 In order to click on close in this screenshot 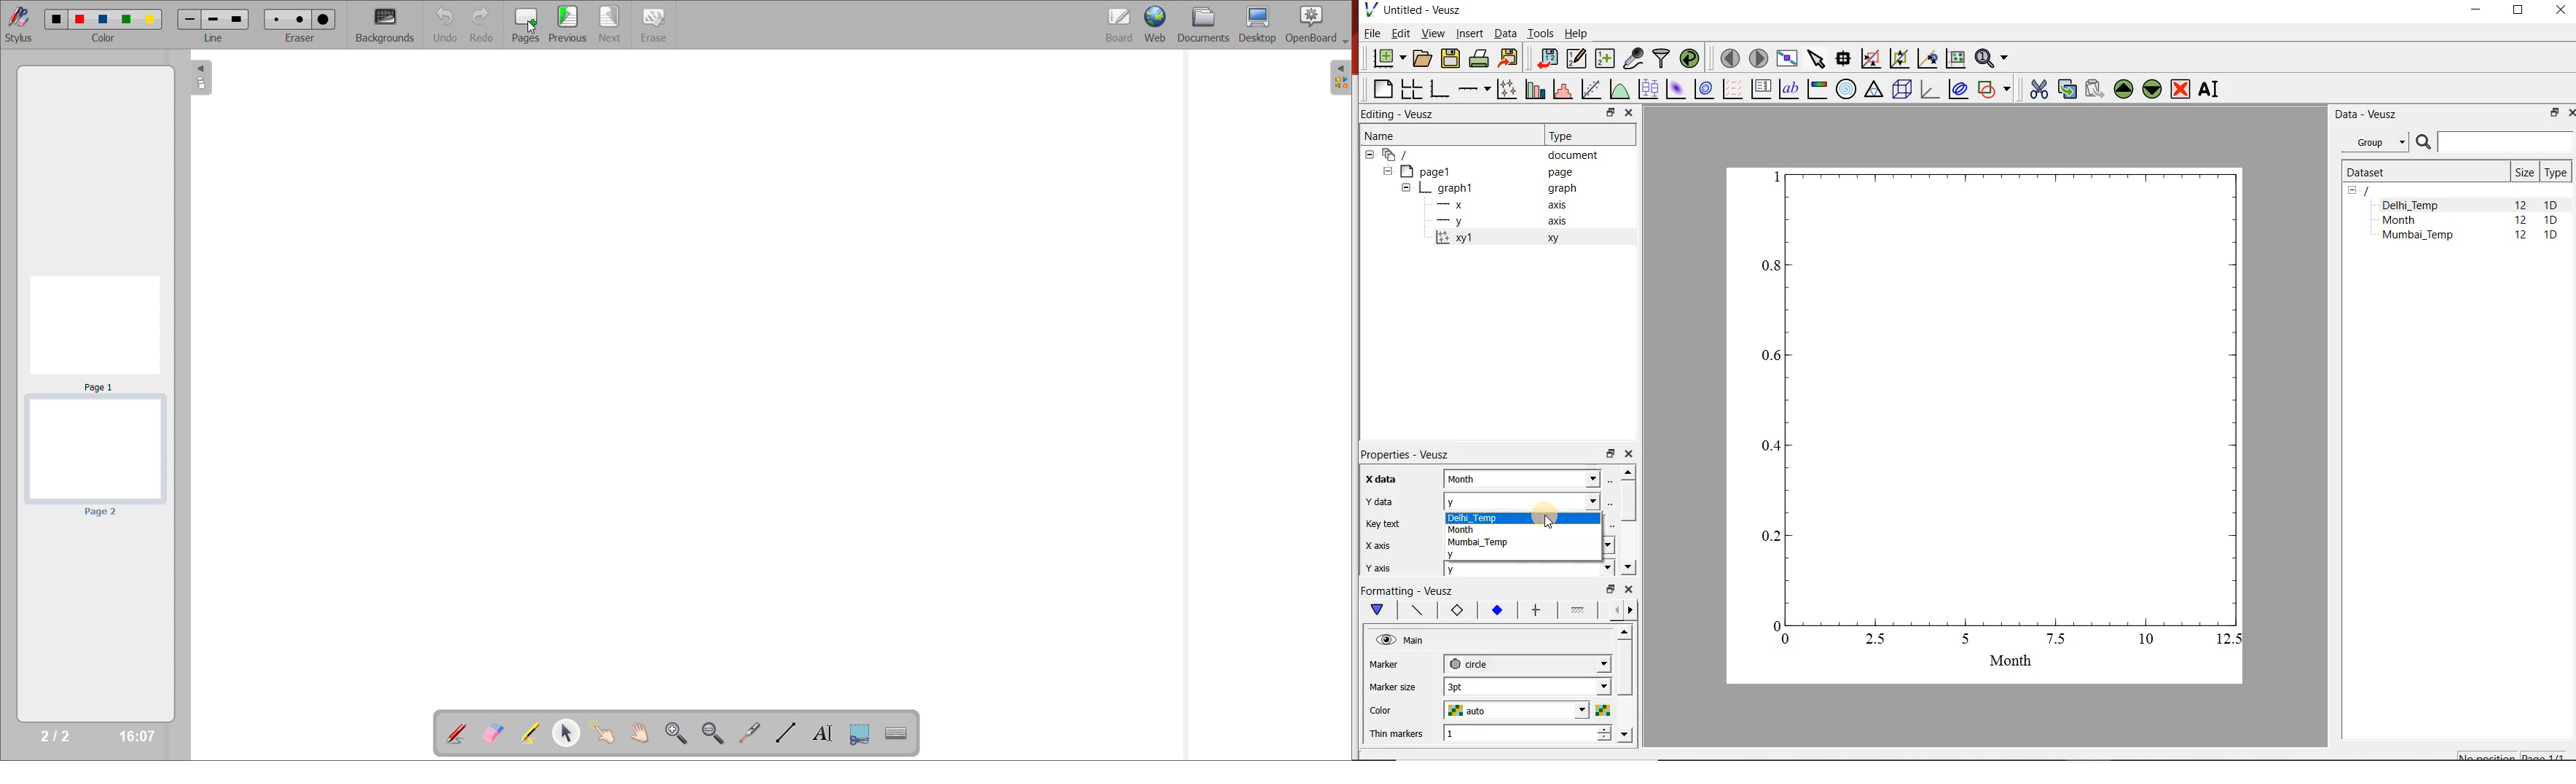, I will do `click(1628, 589)`.